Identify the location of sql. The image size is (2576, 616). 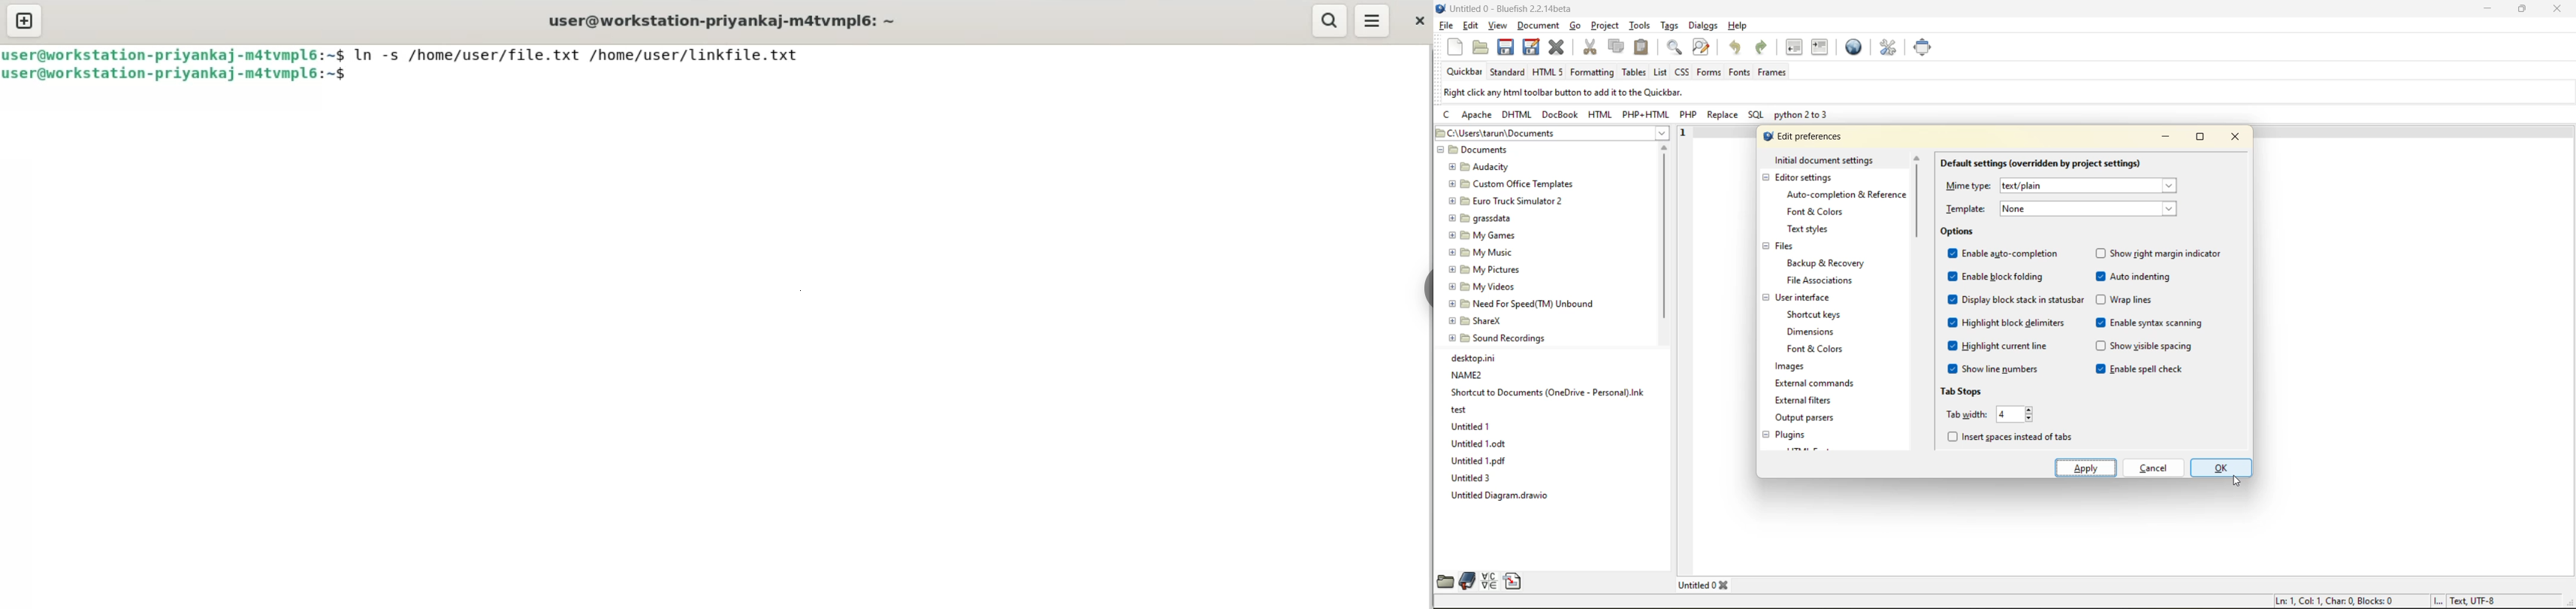
(1757, 116).